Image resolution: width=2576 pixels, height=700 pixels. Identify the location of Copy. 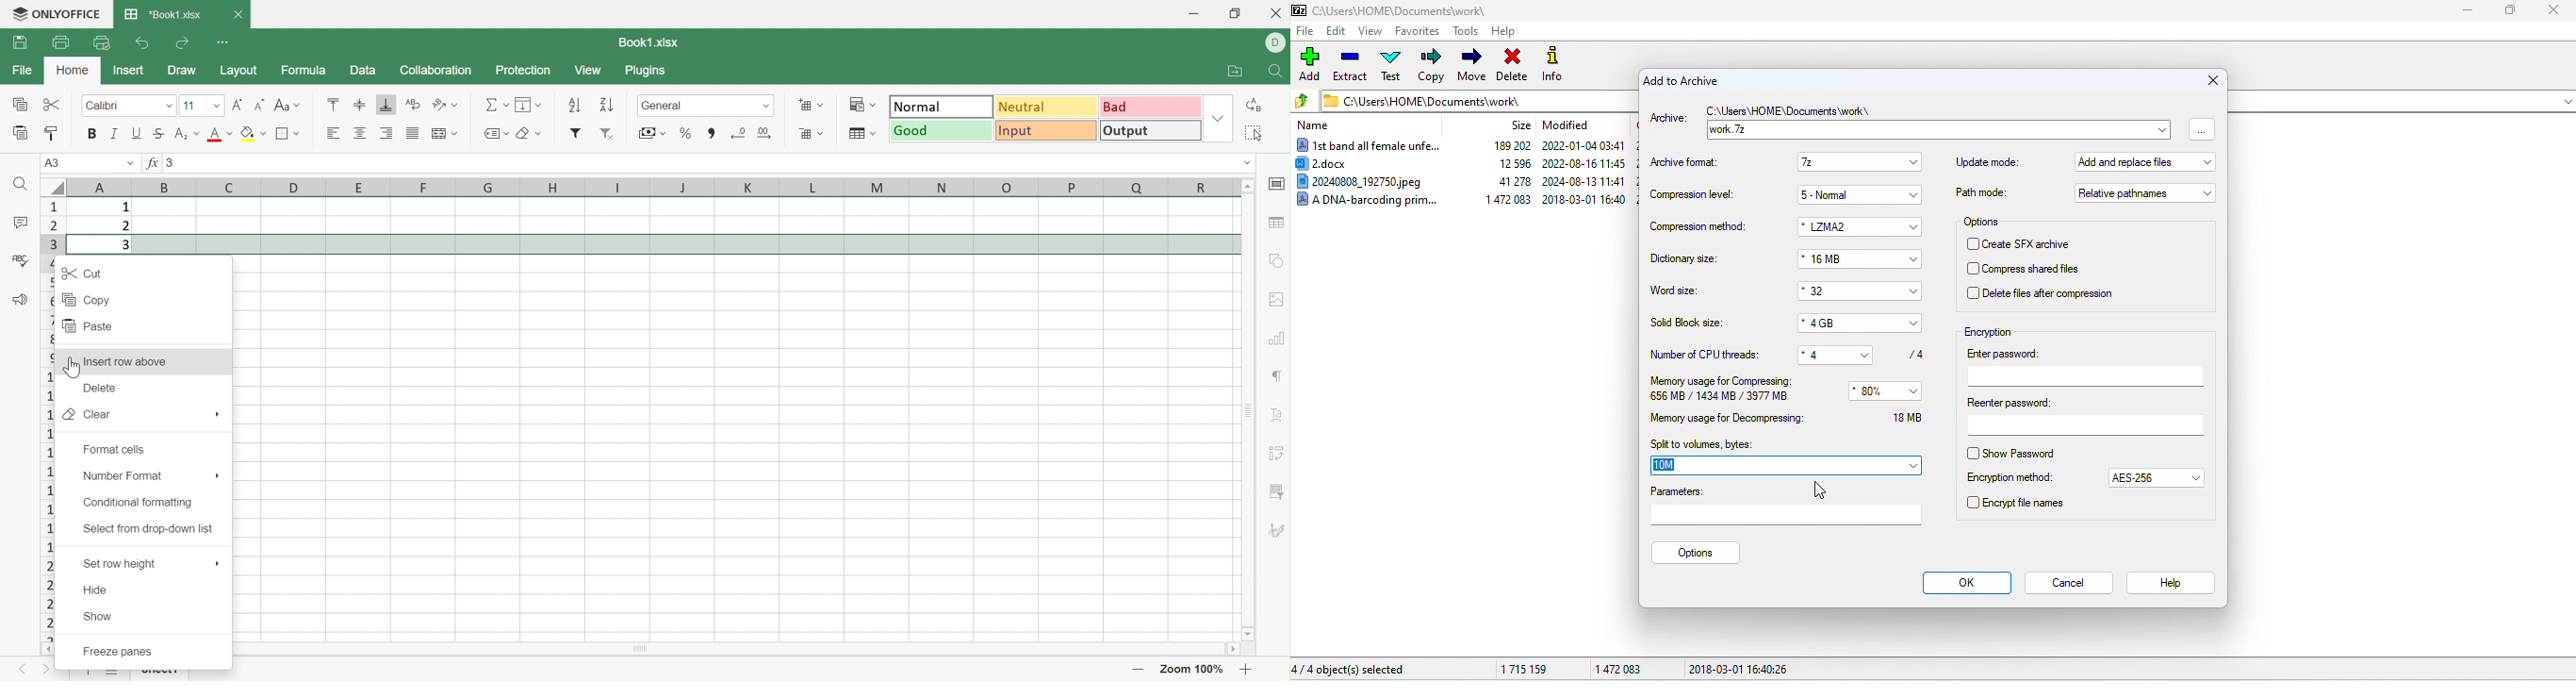
(21, 105).